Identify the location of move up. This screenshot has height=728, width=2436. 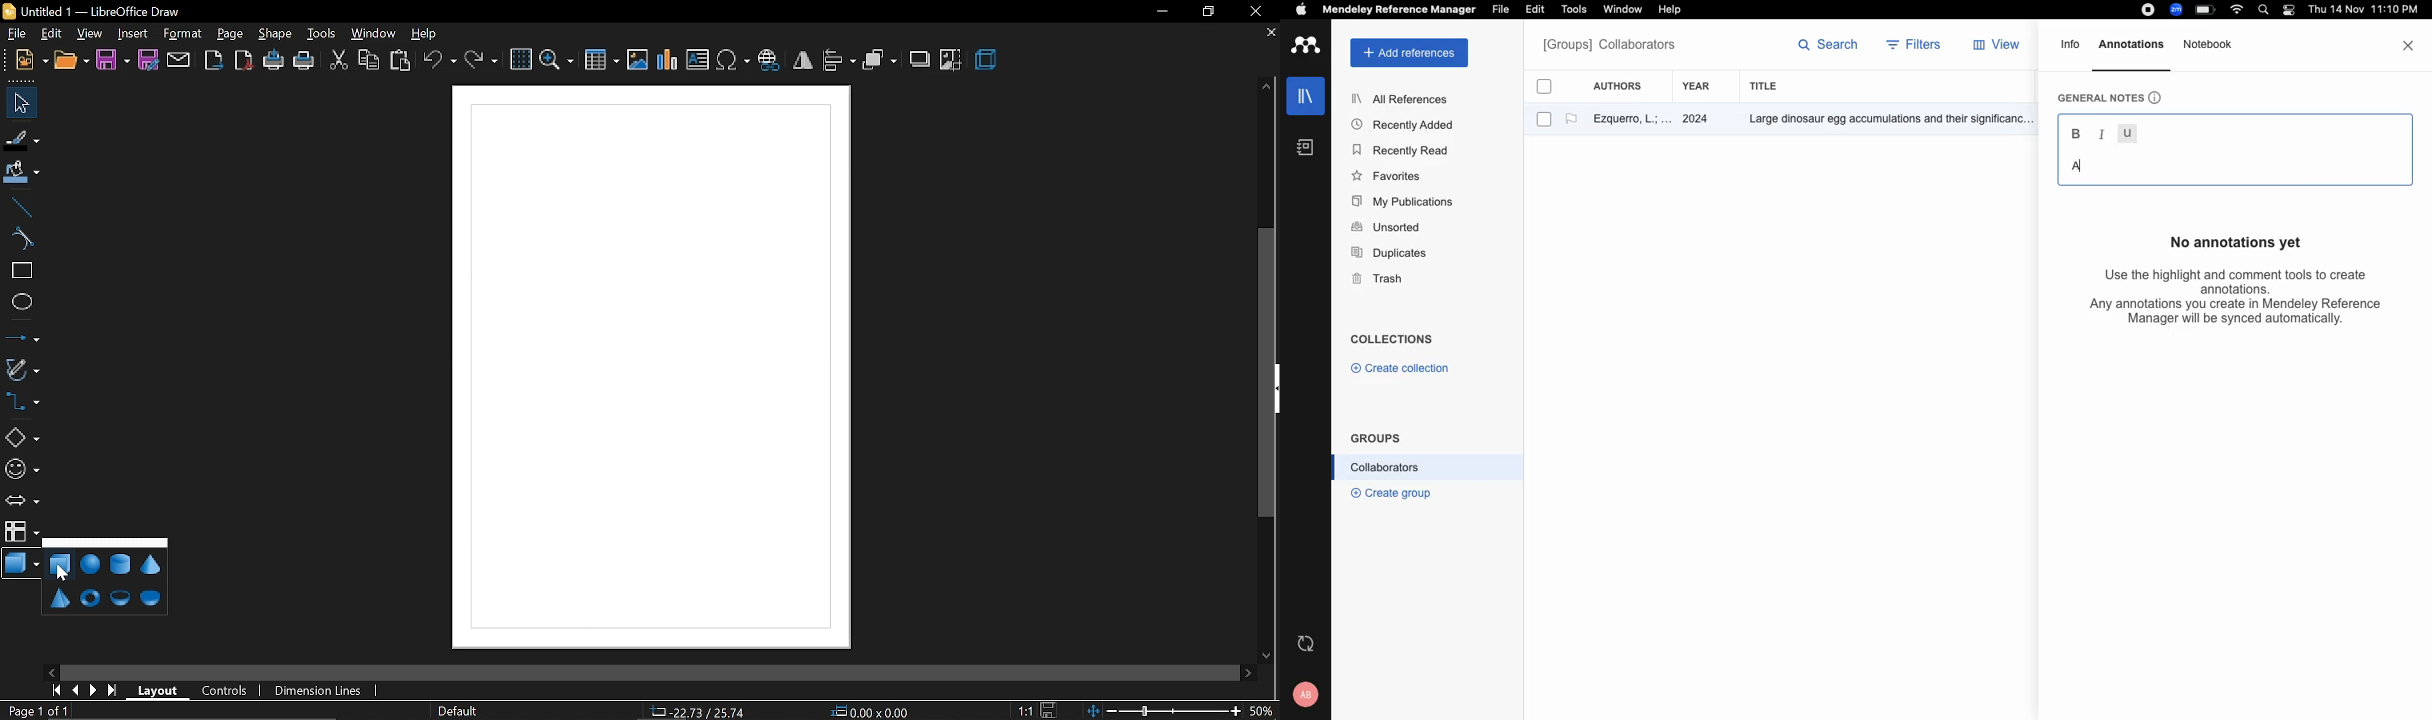
(1265, 85).